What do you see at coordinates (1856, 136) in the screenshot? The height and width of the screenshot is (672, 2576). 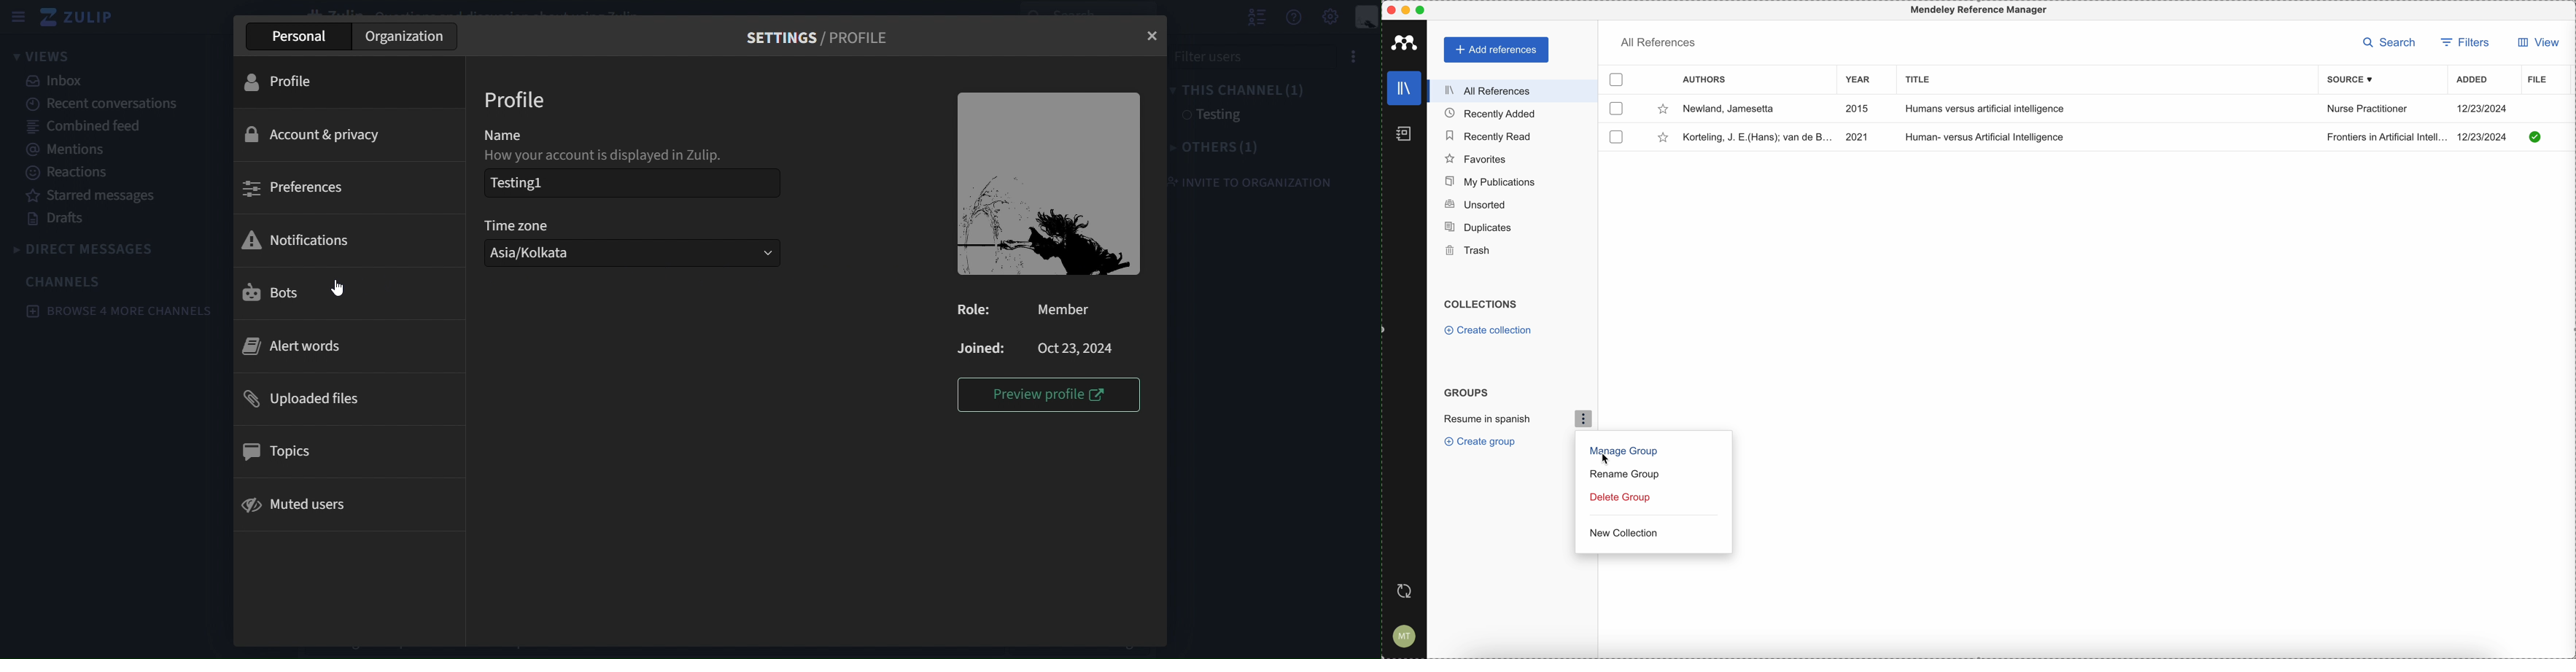 I see `2021` at bounding box center [1856, 136].